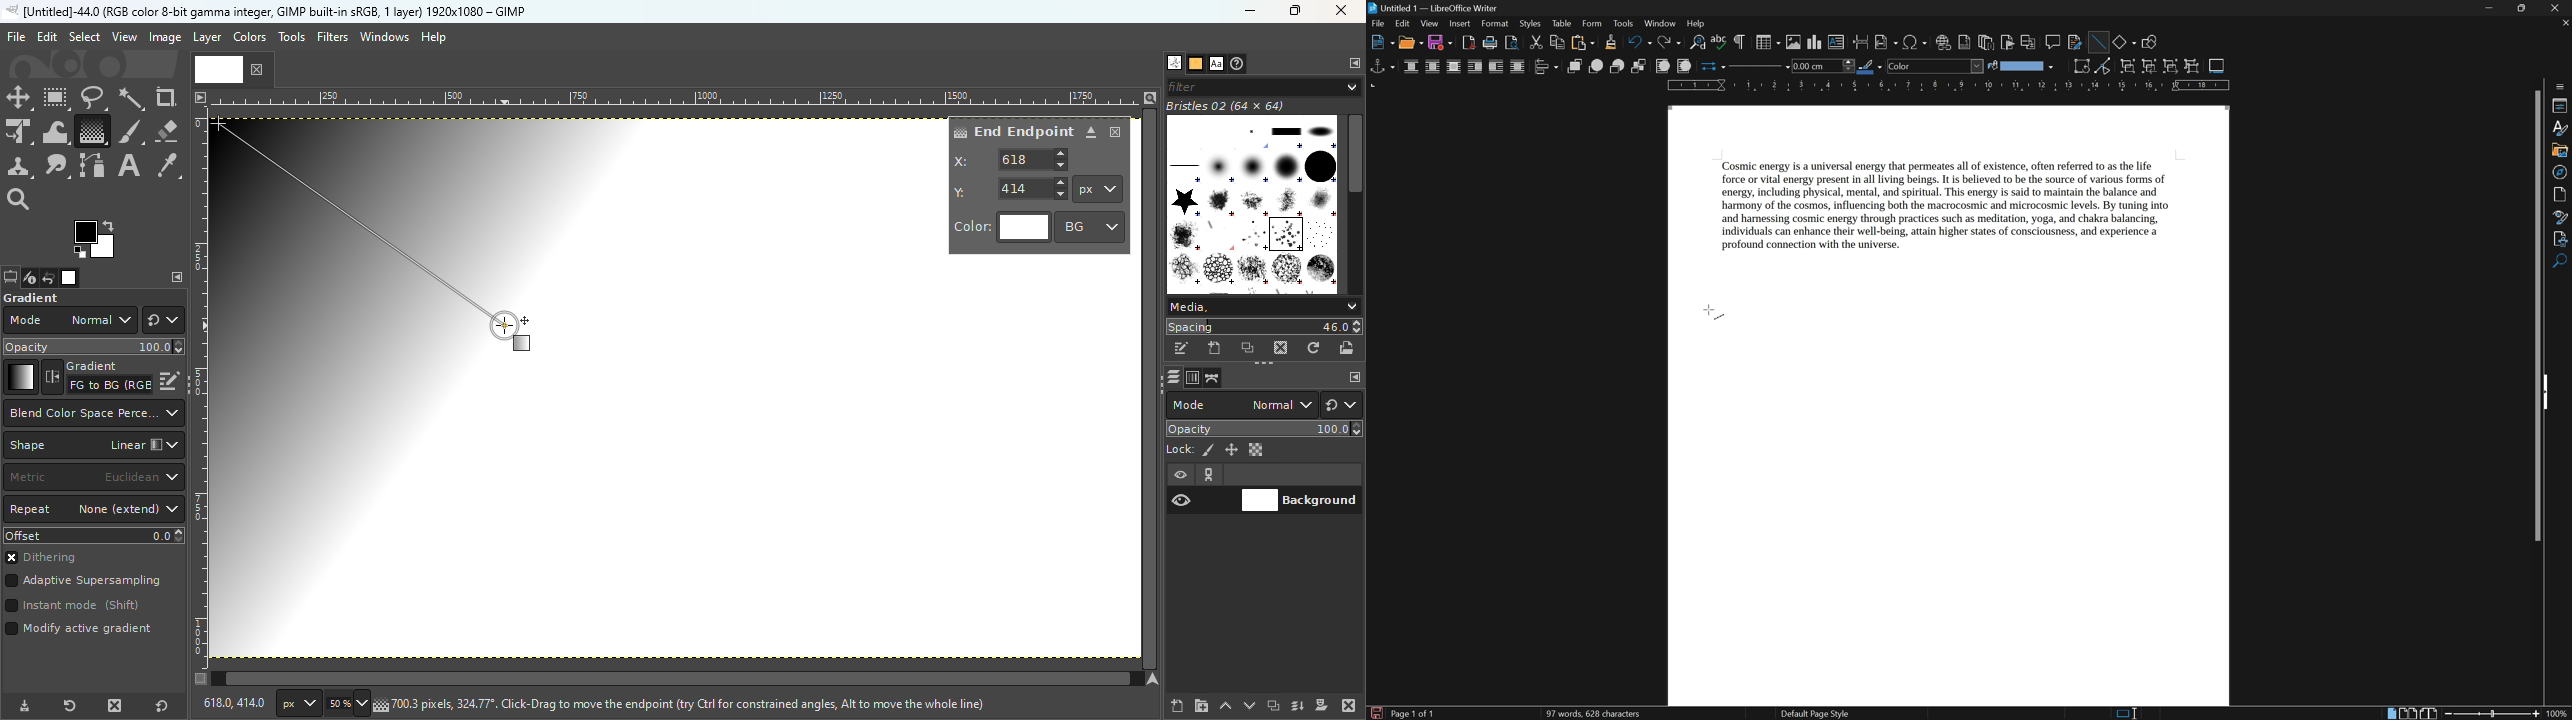  What do you see at coordinates (248, 36) in the screenshot?
I see `Colors` at bounding box center [248, 36].